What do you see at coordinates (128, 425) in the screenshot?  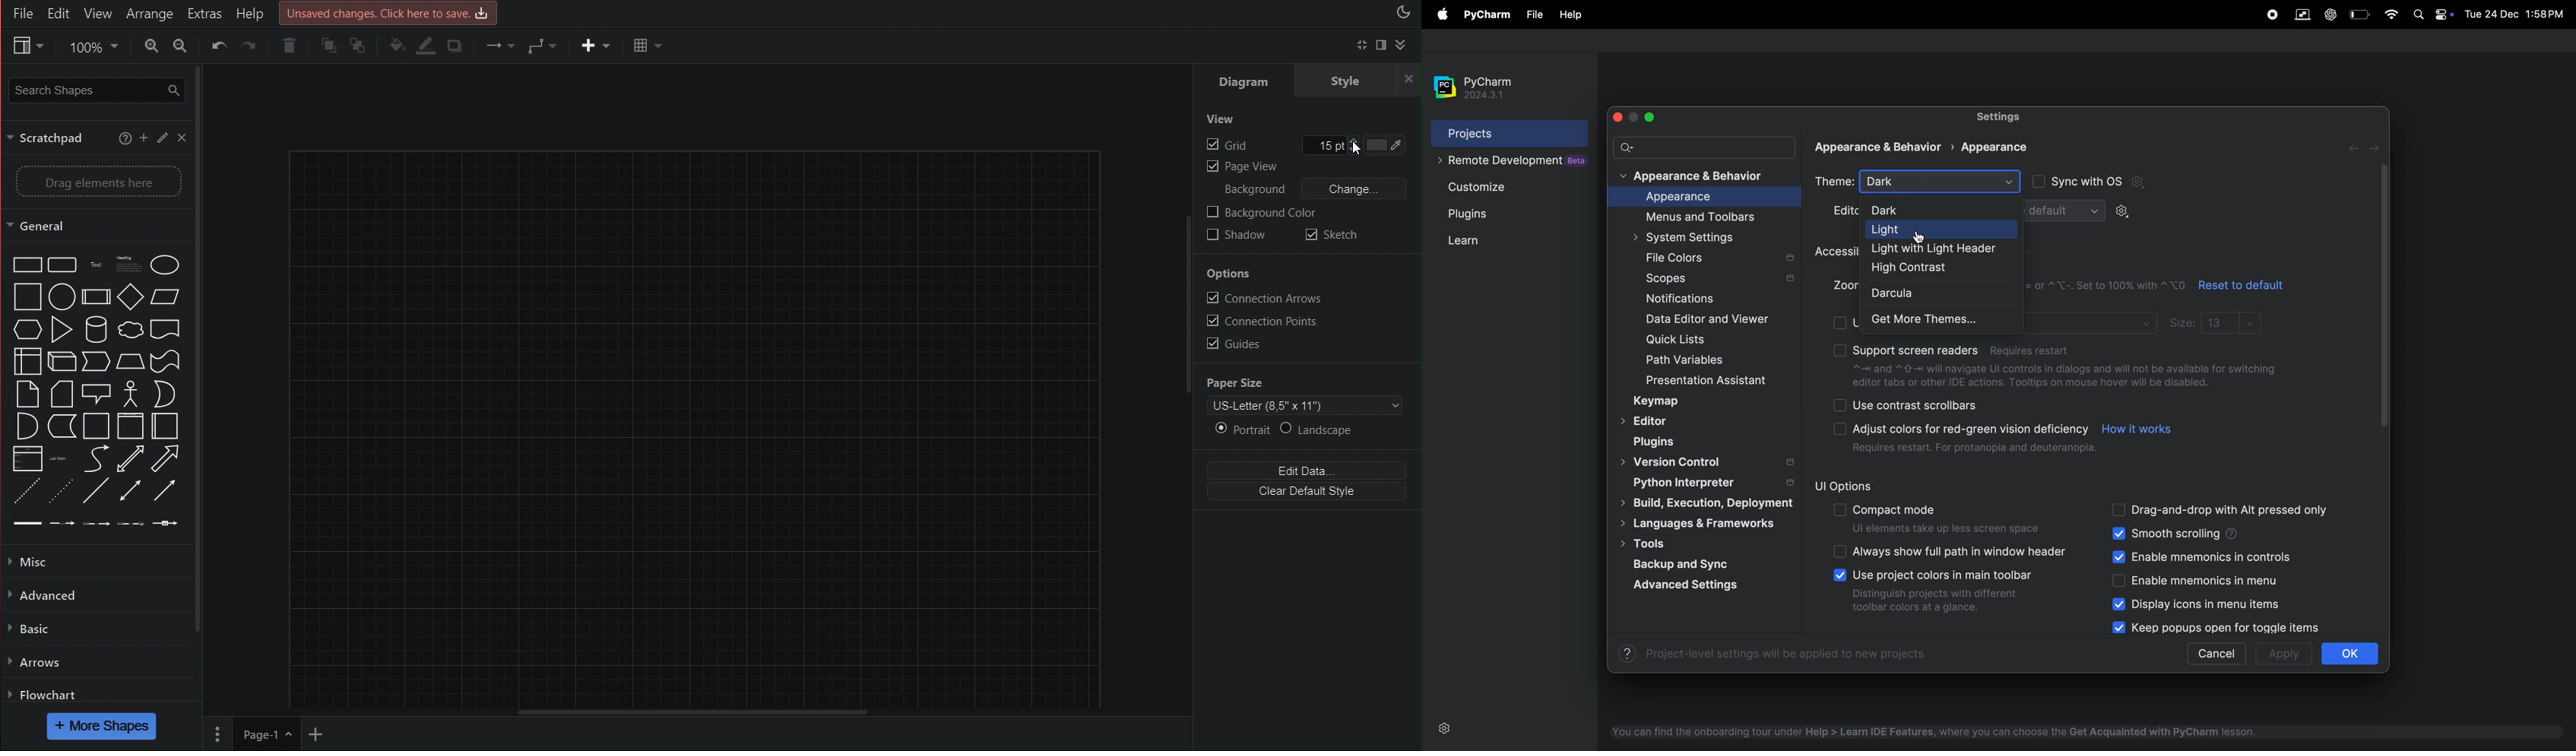 I see `top header` at bounding box center [128, 425].